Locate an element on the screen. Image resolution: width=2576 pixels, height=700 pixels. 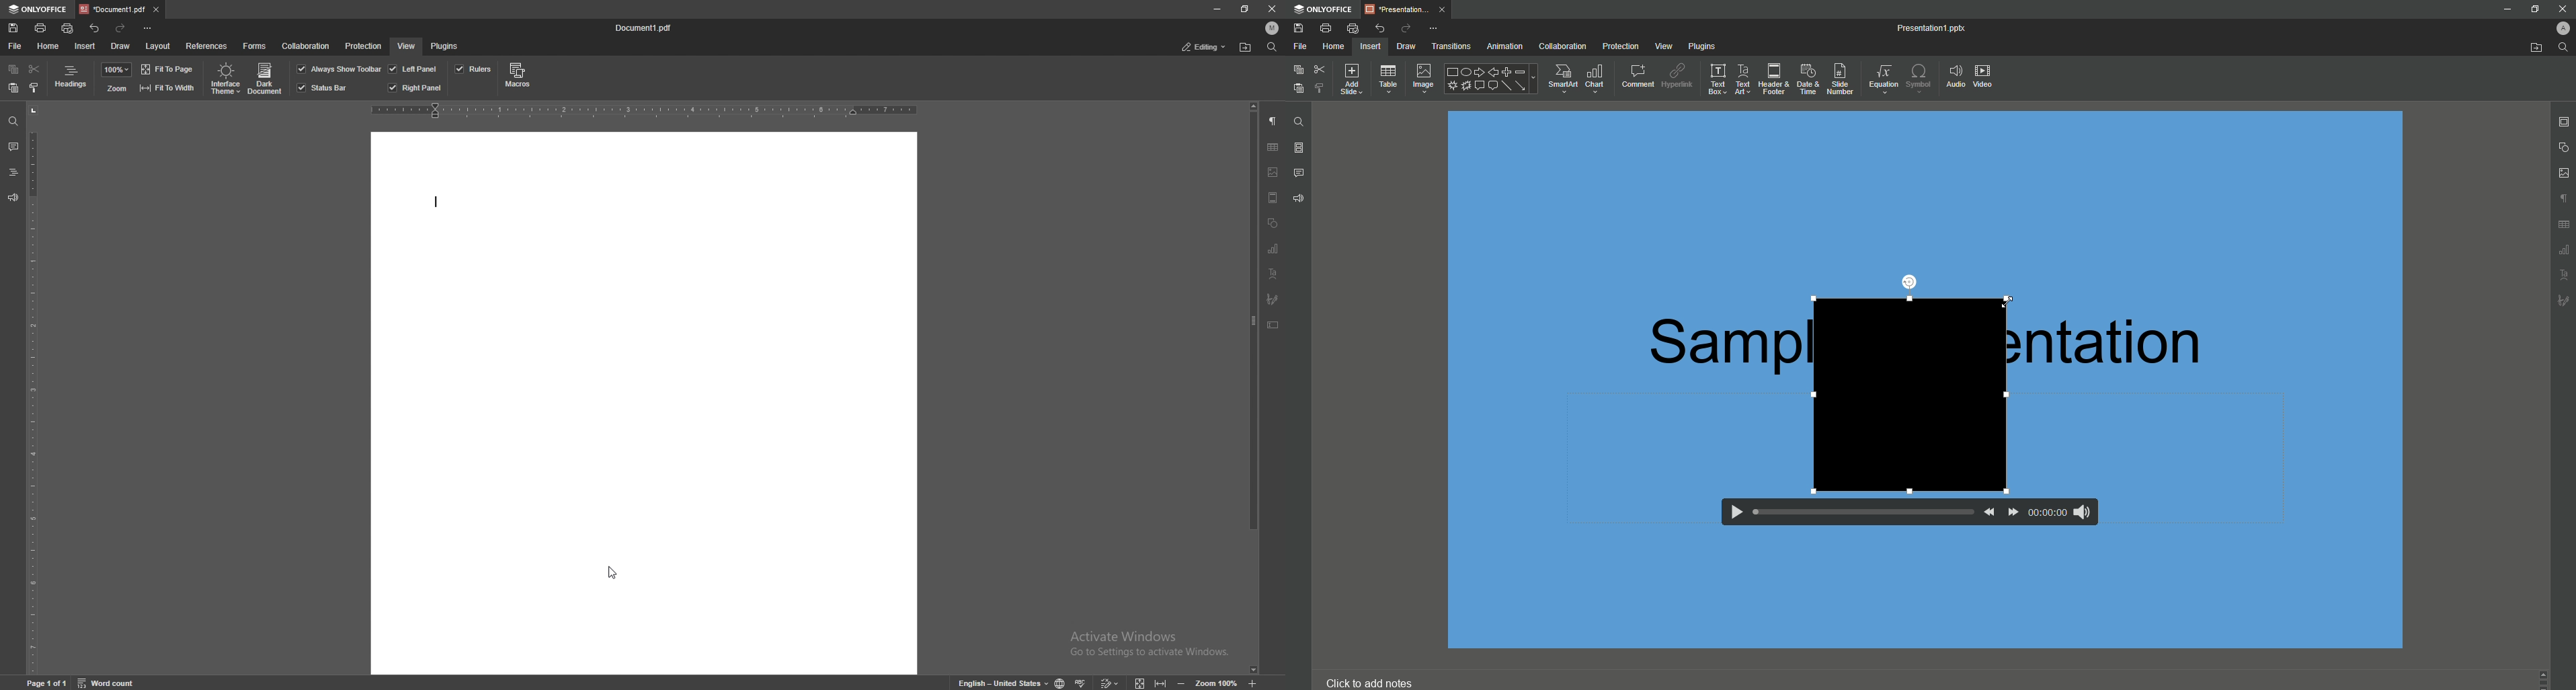
quick print is located at coordinates (69, 28).